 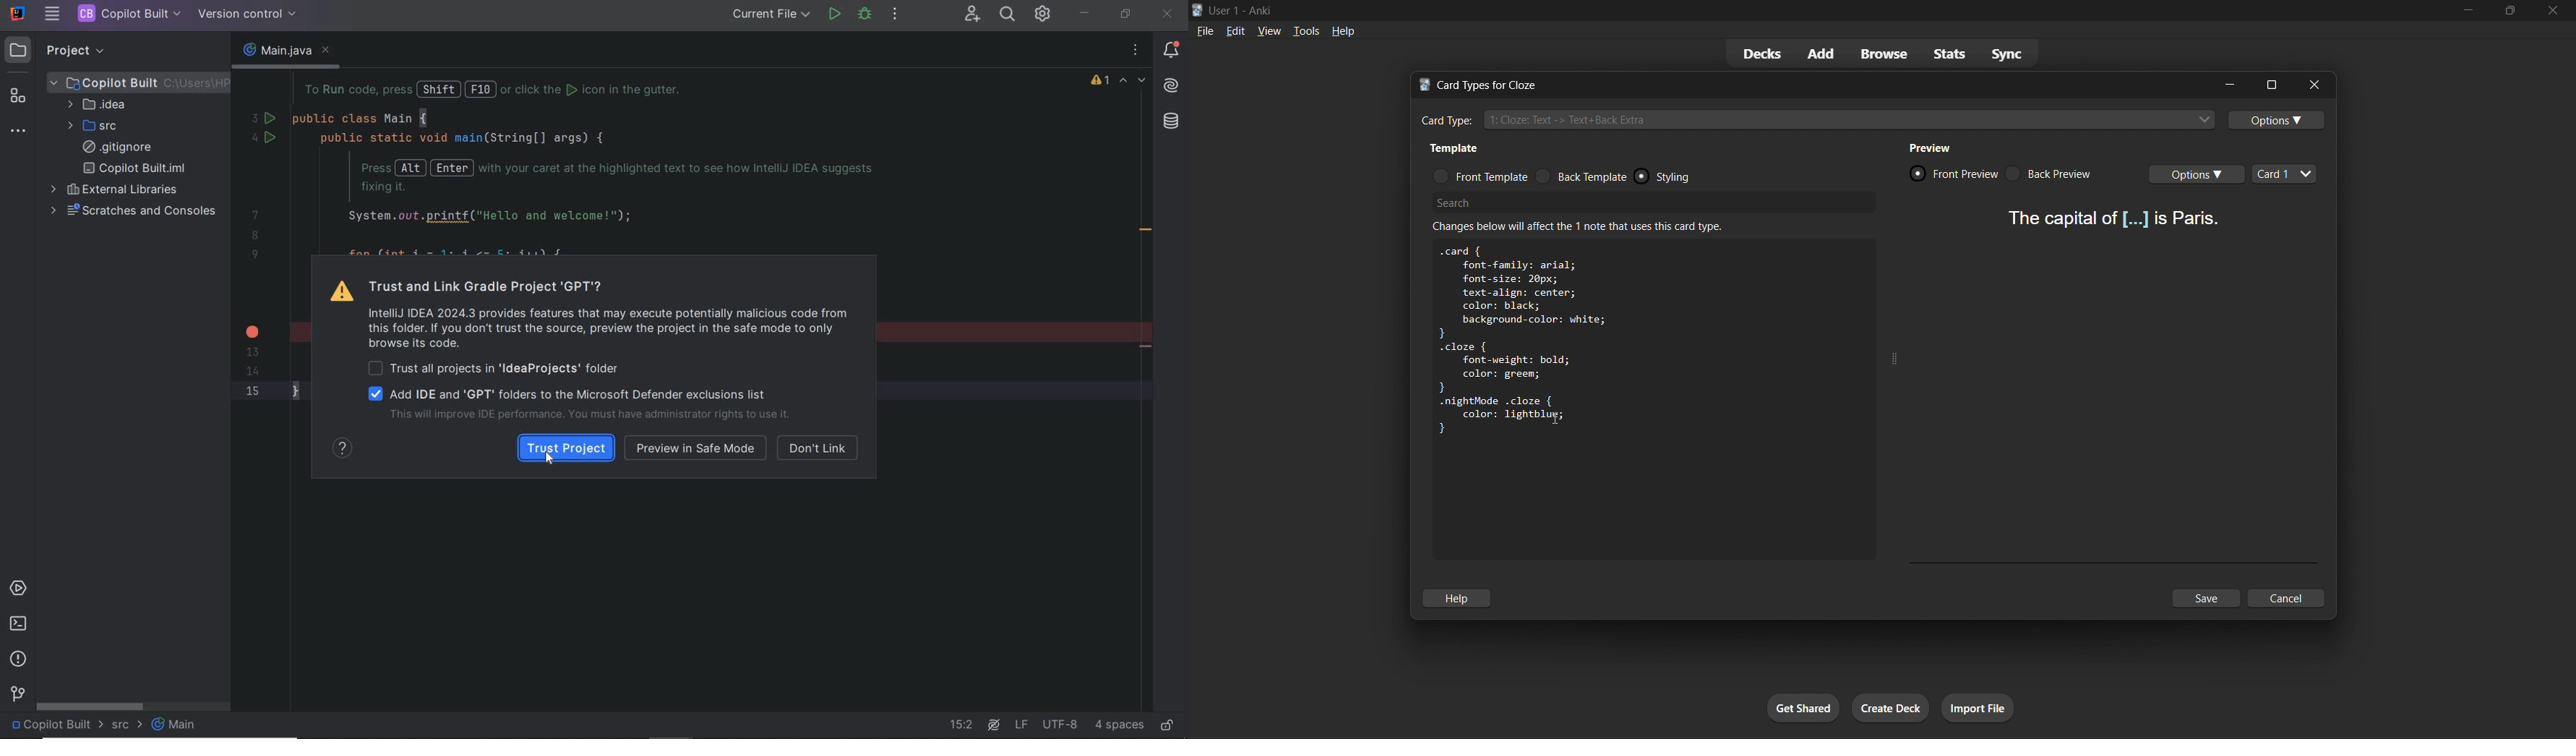 What do you see at coordinates (16, 14) in the screenshot?
I see `SYSTEM NAME` at bounding box center [16, 14].